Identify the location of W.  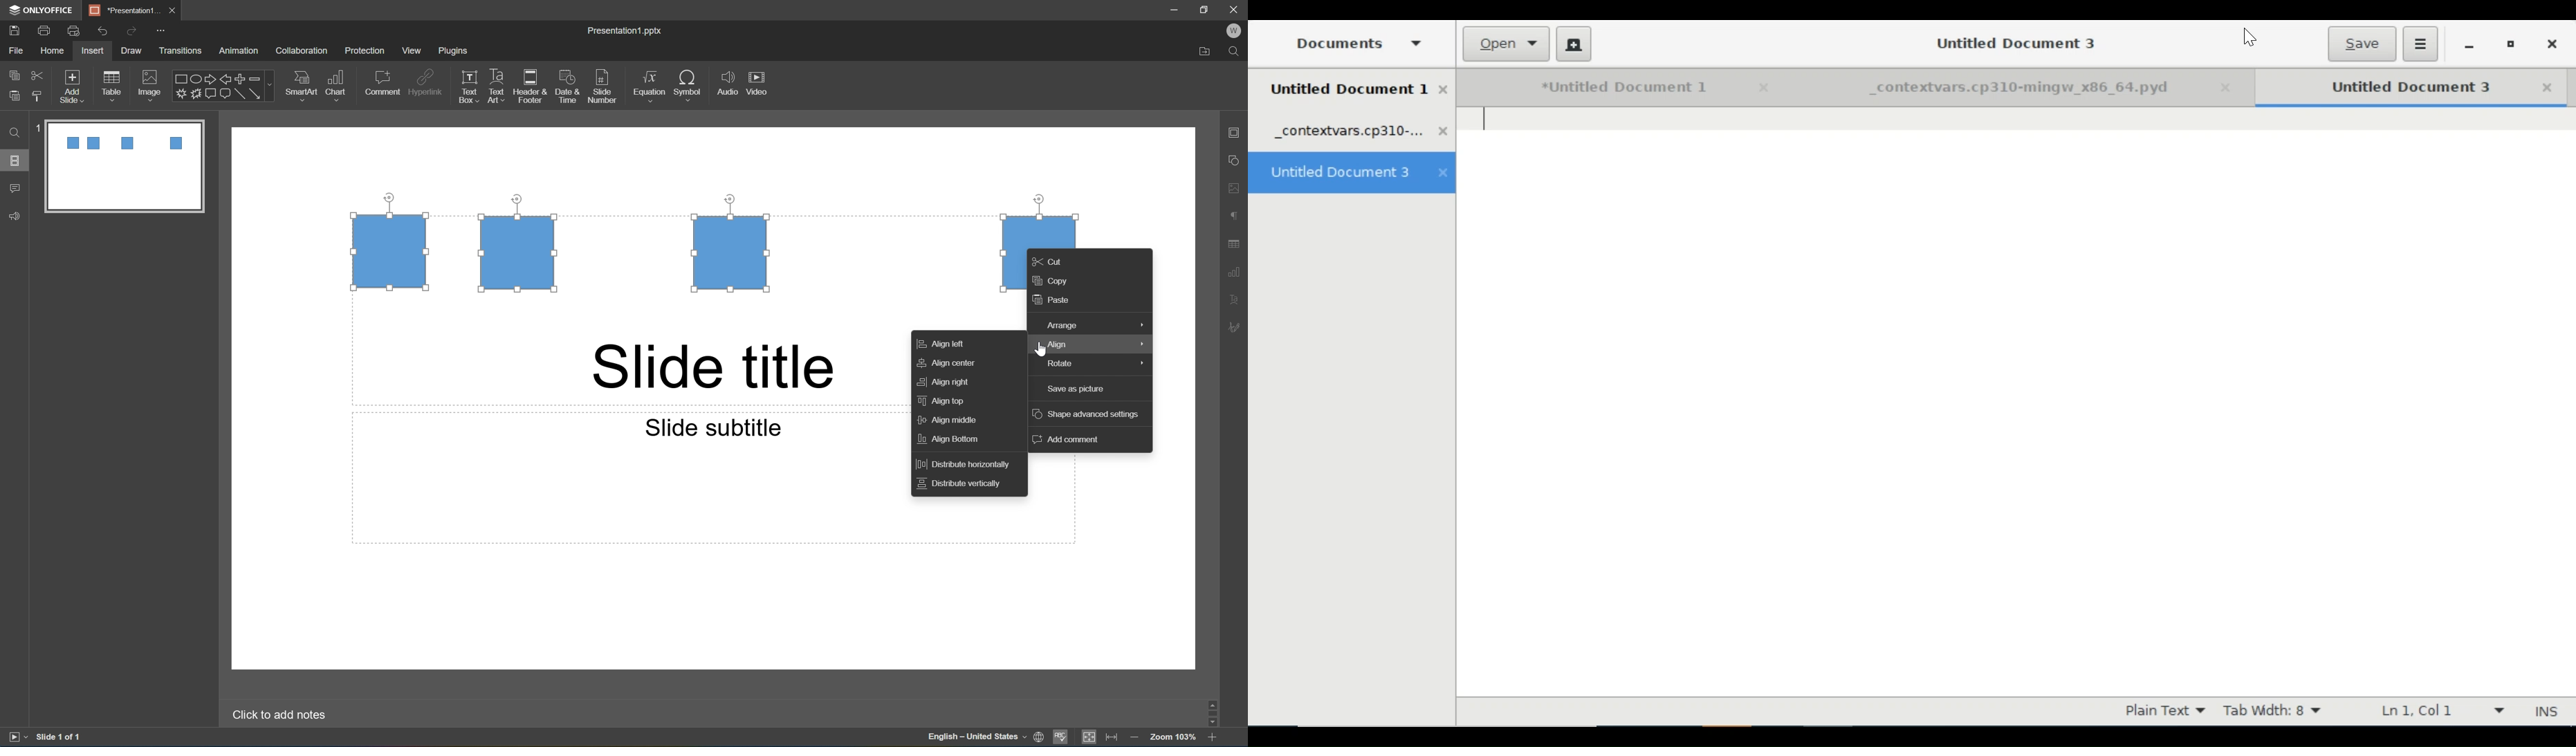
(1238, 31).